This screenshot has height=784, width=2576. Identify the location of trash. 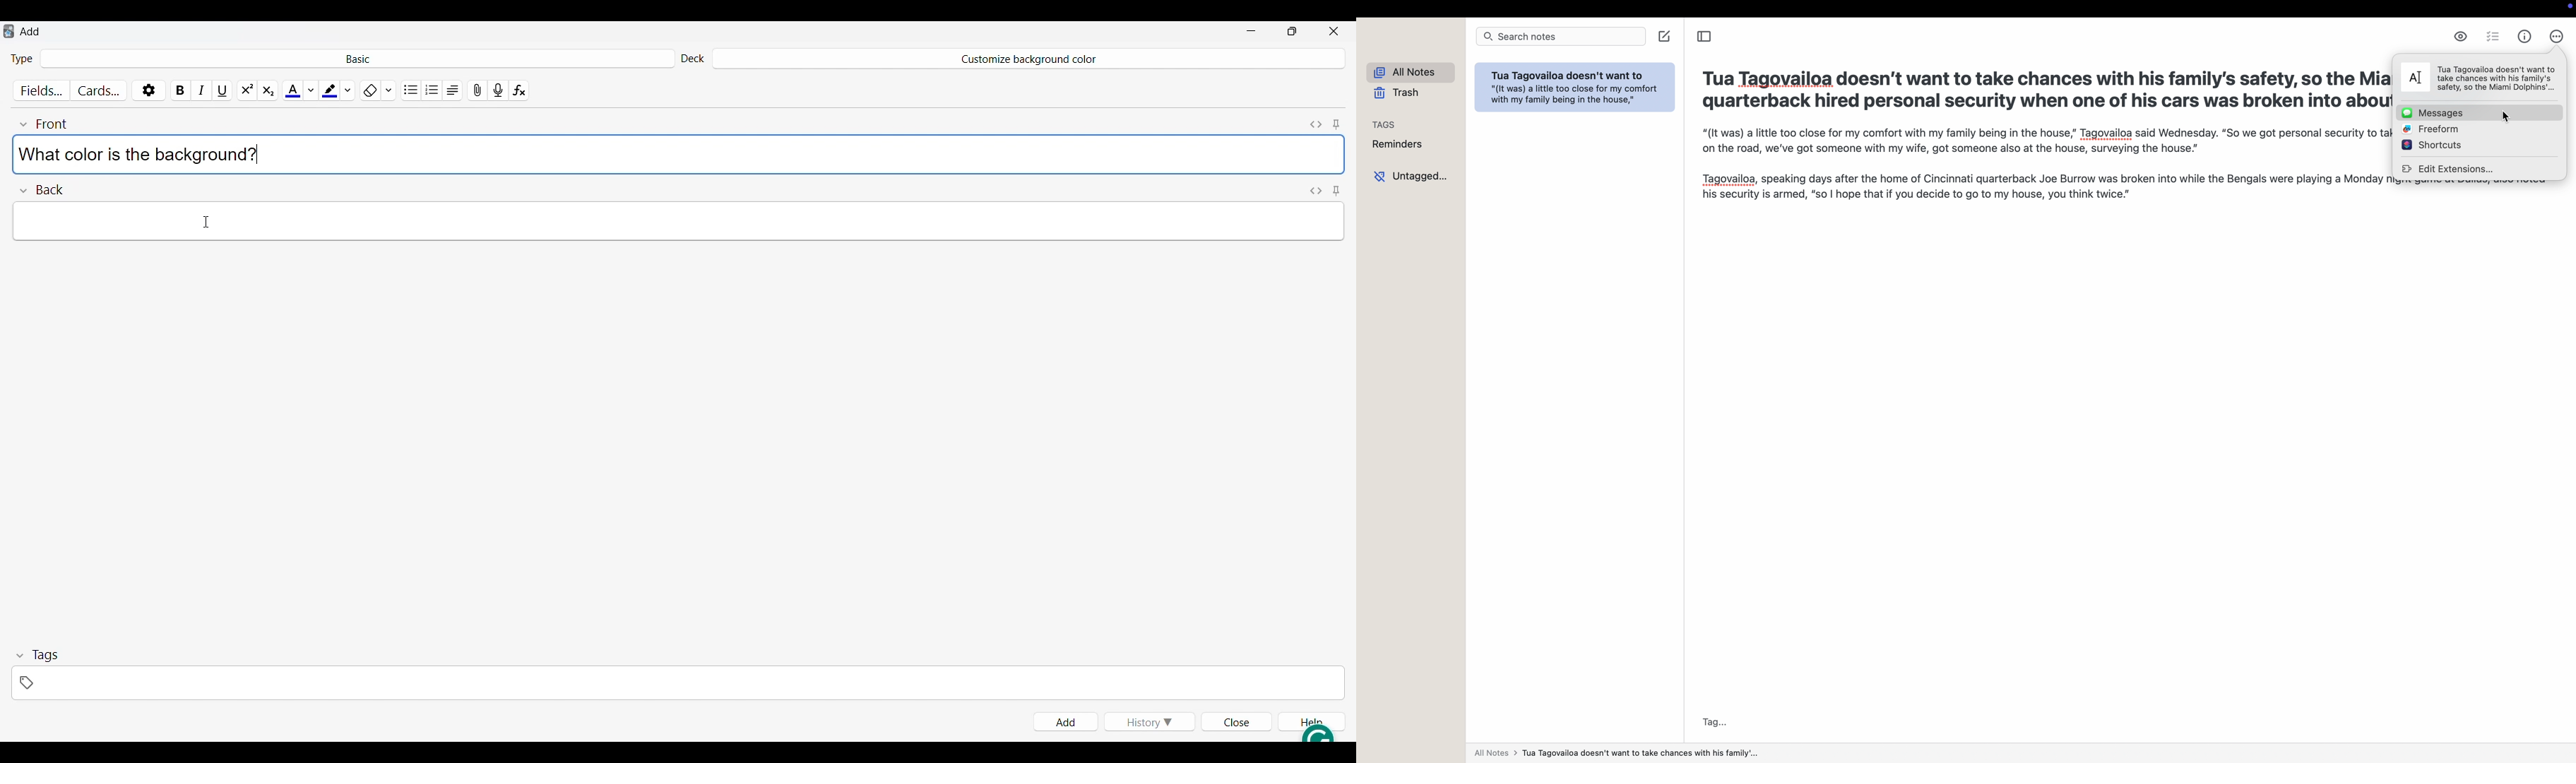
(1400, 94).